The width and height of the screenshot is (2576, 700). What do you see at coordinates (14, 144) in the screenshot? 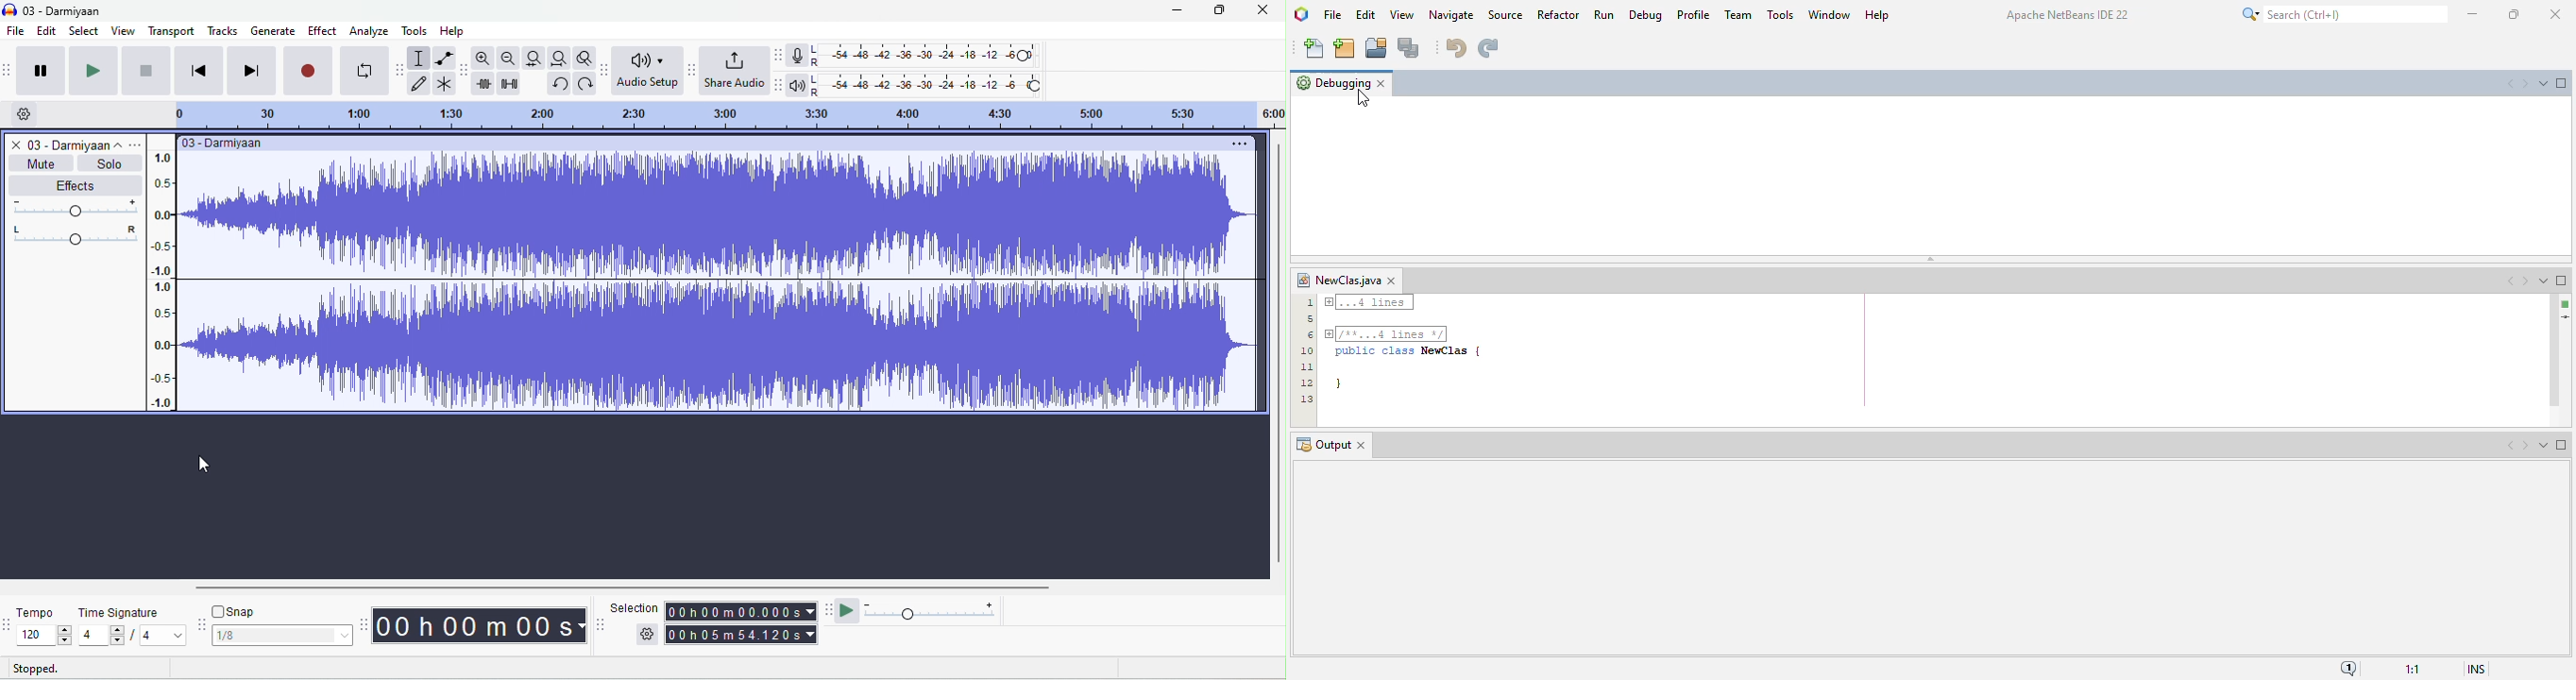
I see `close` at bounding box center [14, 144].